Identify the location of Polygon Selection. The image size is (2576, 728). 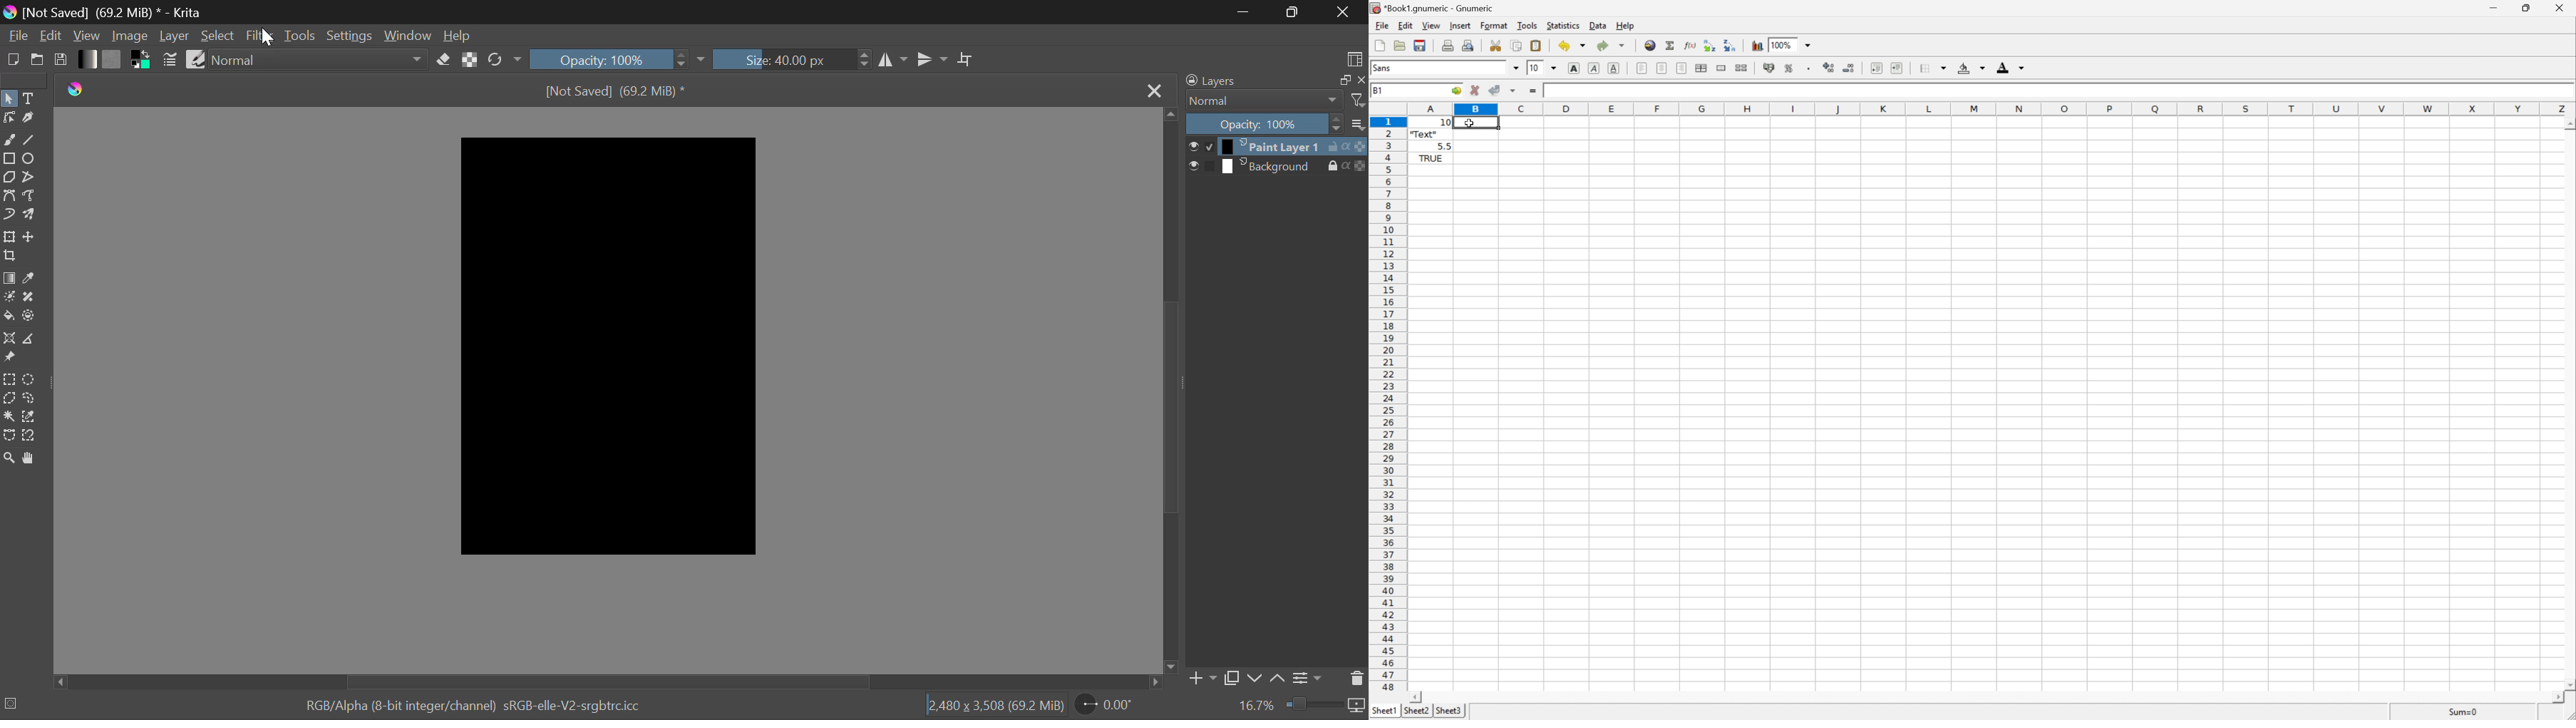
(9, 398).